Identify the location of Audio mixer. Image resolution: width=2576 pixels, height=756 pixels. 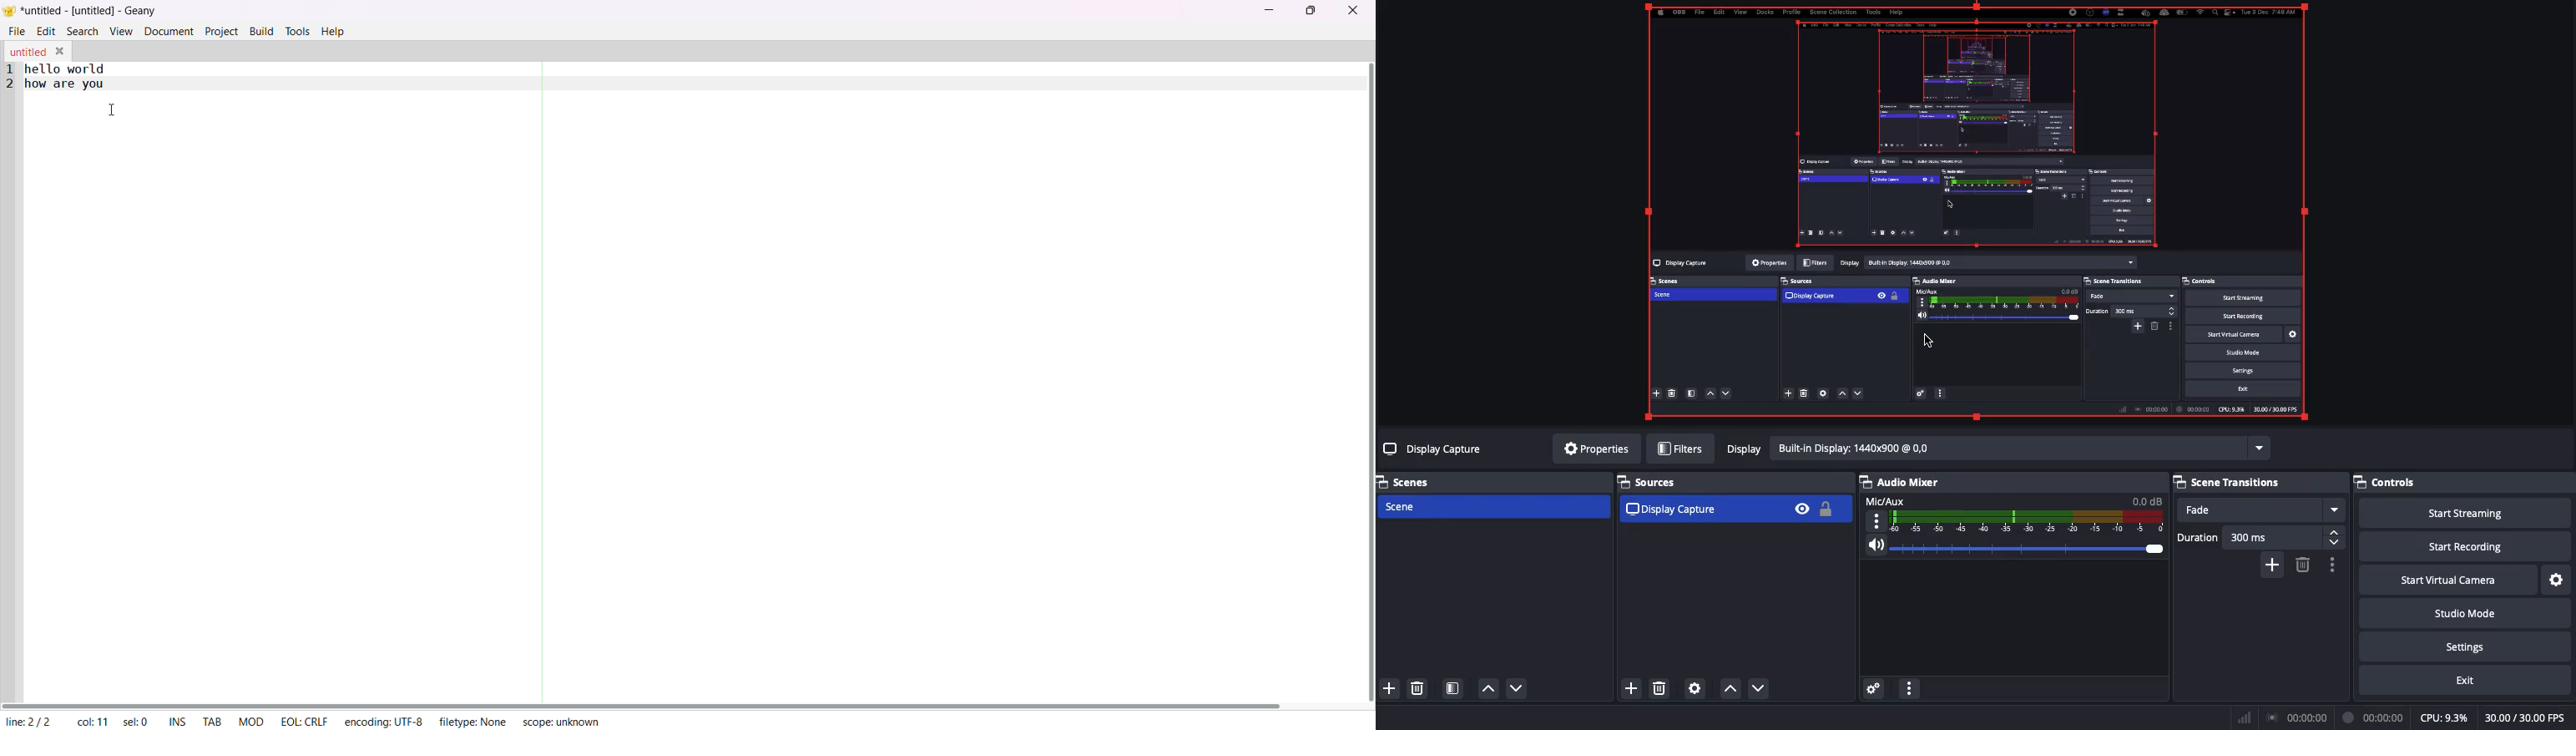
(1902, 481).